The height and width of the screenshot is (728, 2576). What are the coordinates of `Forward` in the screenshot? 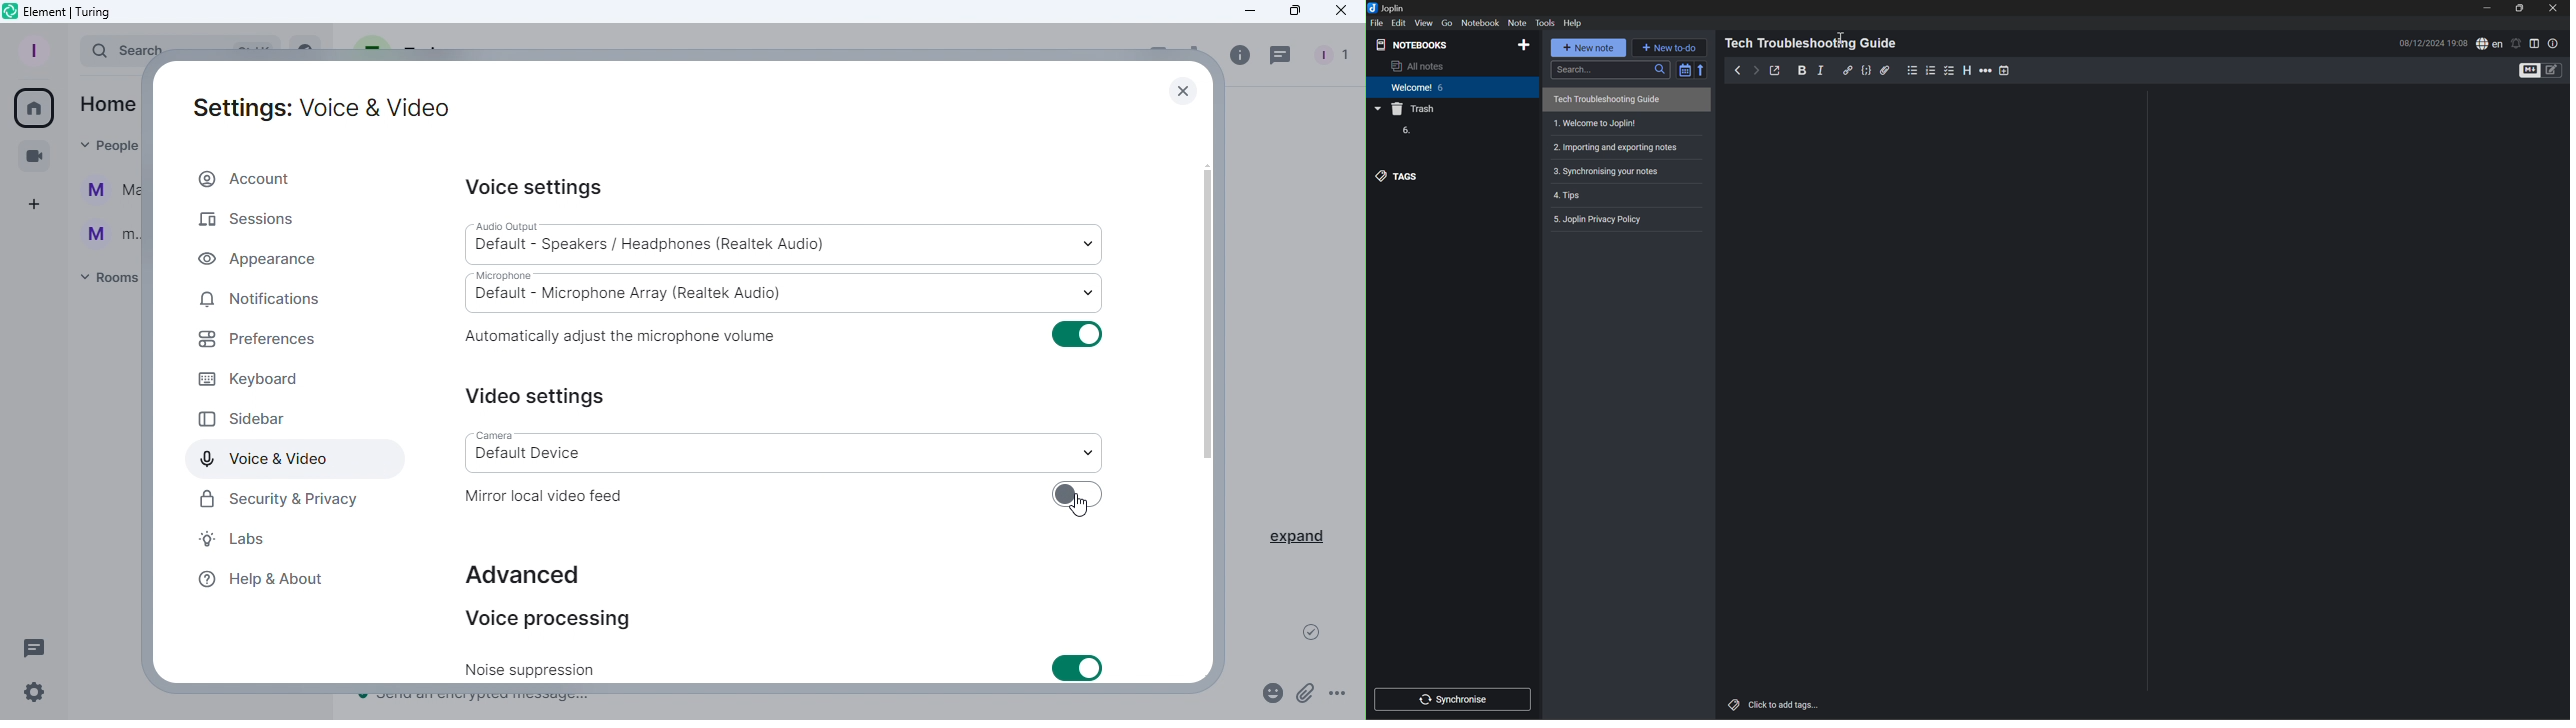 It's located at (1754, 71).